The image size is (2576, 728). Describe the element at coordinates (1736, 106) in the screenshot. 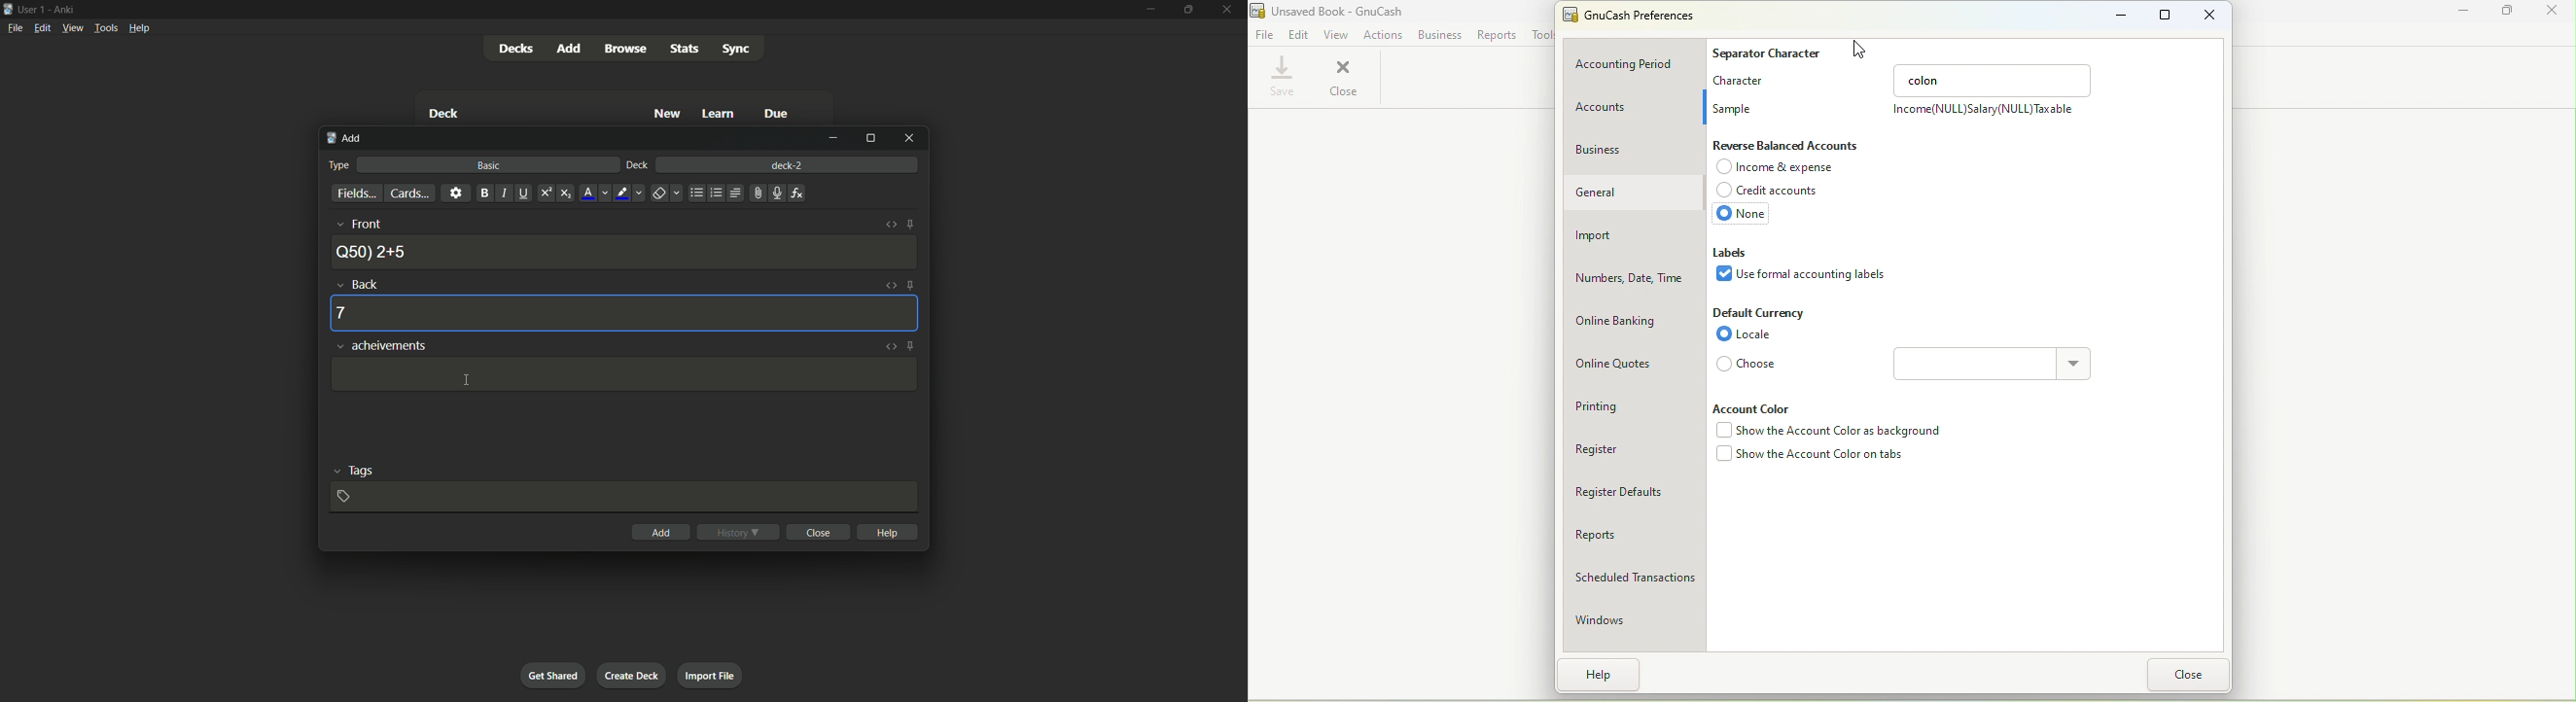

I see `Sample` at that location.